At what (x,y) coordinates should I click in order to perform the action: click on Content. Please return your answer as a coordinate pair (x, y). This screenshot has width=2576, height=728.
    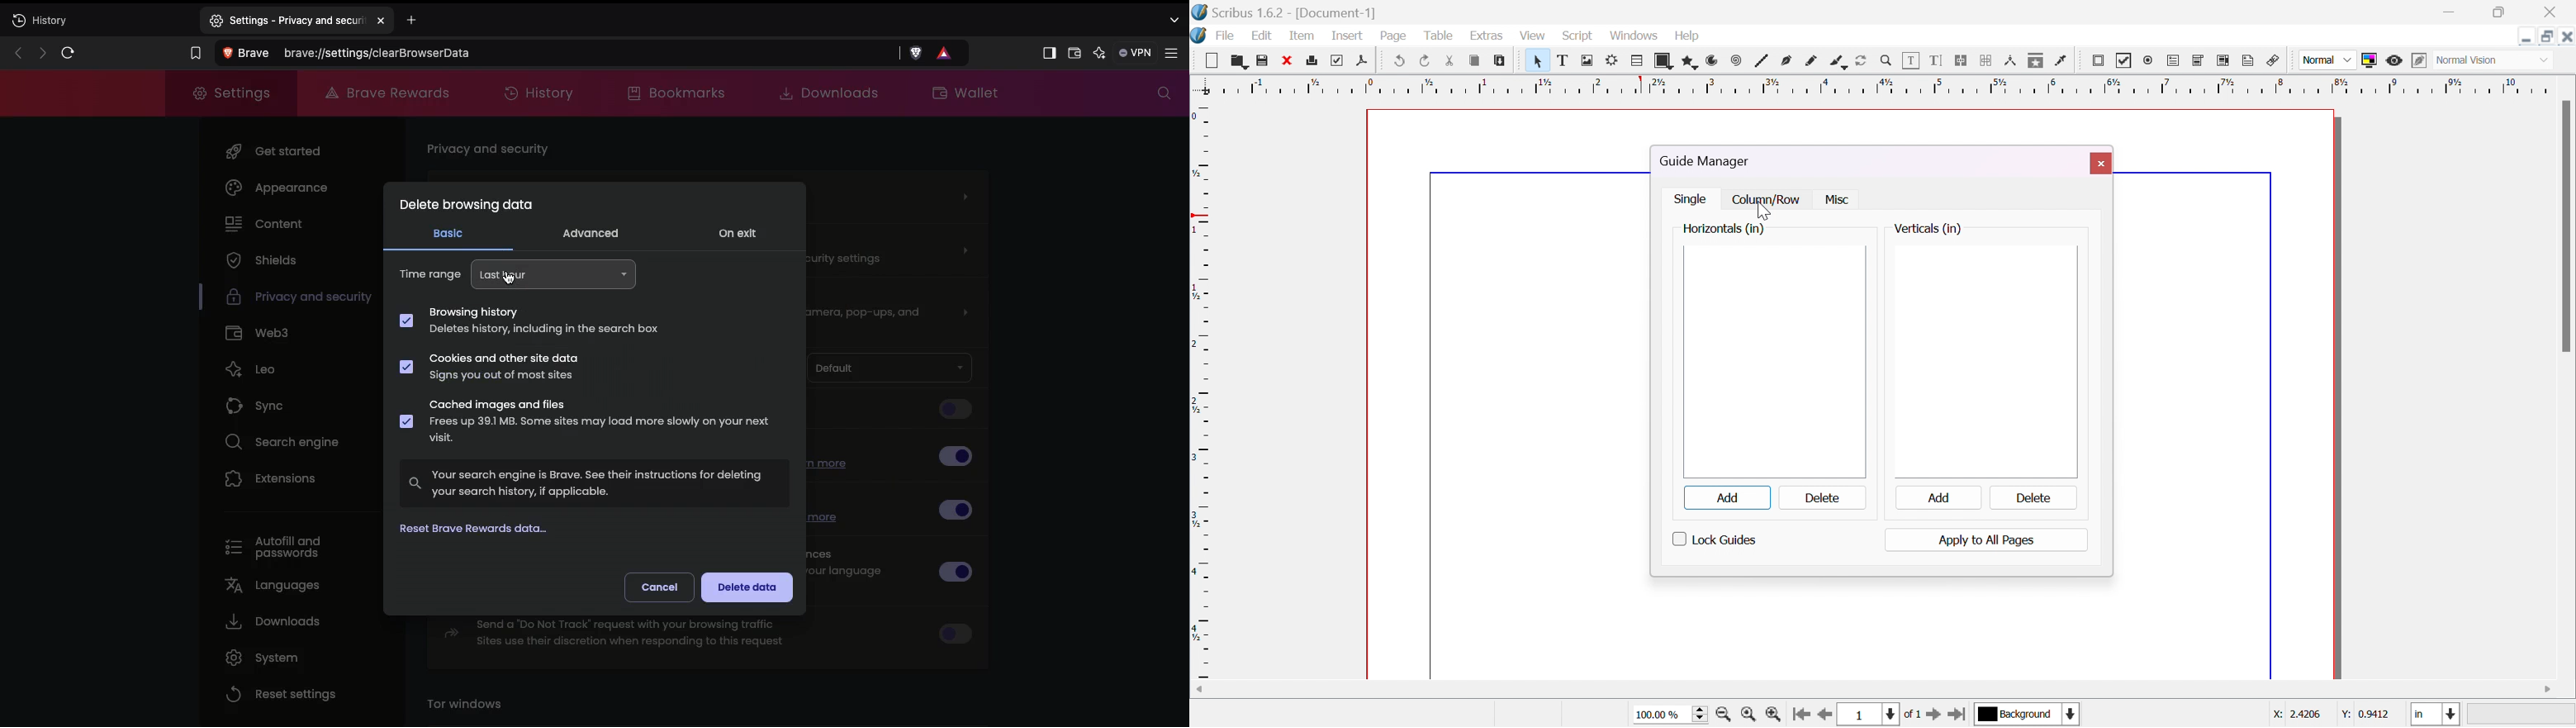
    Looking at the image, I should click on (262, 226).